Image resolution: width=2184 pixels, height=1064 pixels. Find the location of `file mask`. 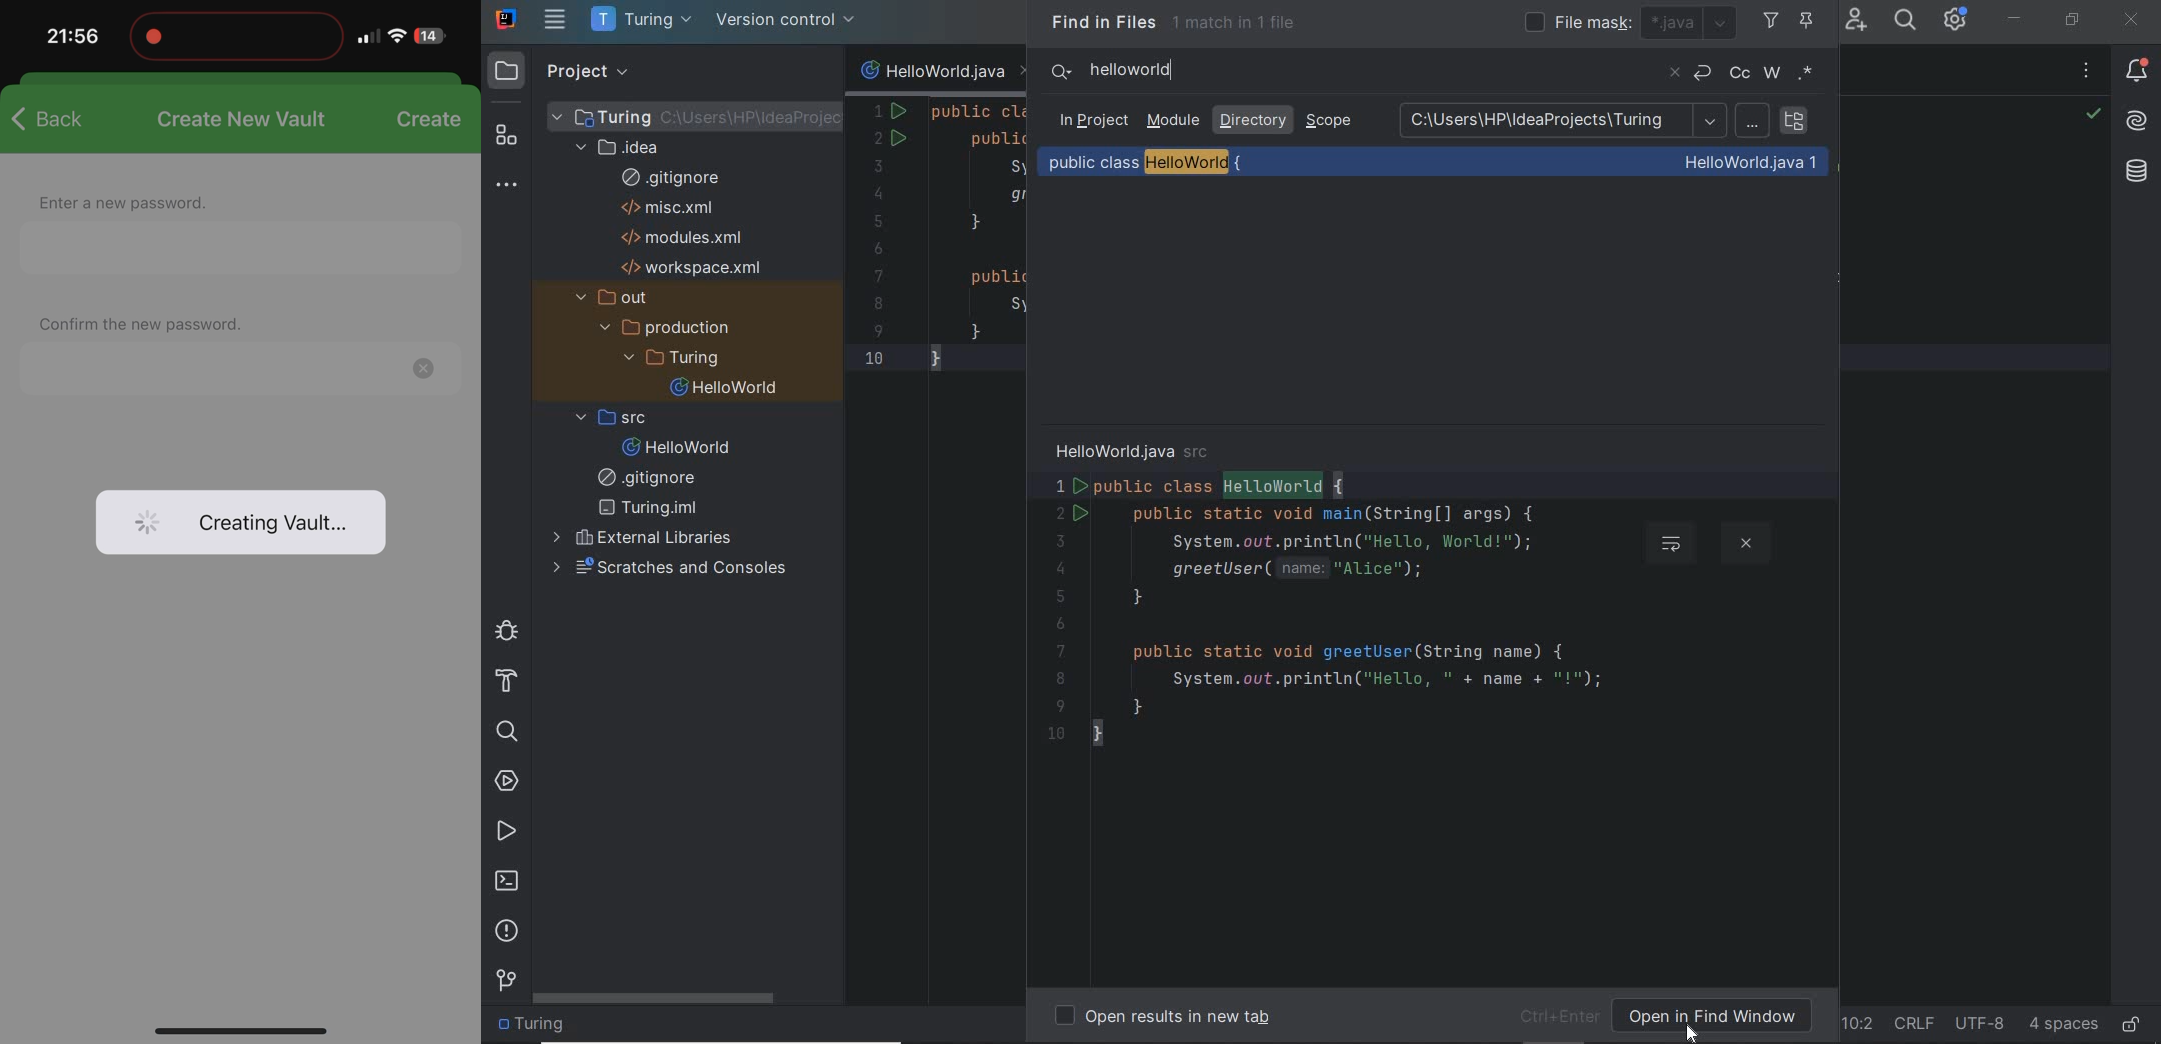

file mask is located at coordinates (1579, 21).